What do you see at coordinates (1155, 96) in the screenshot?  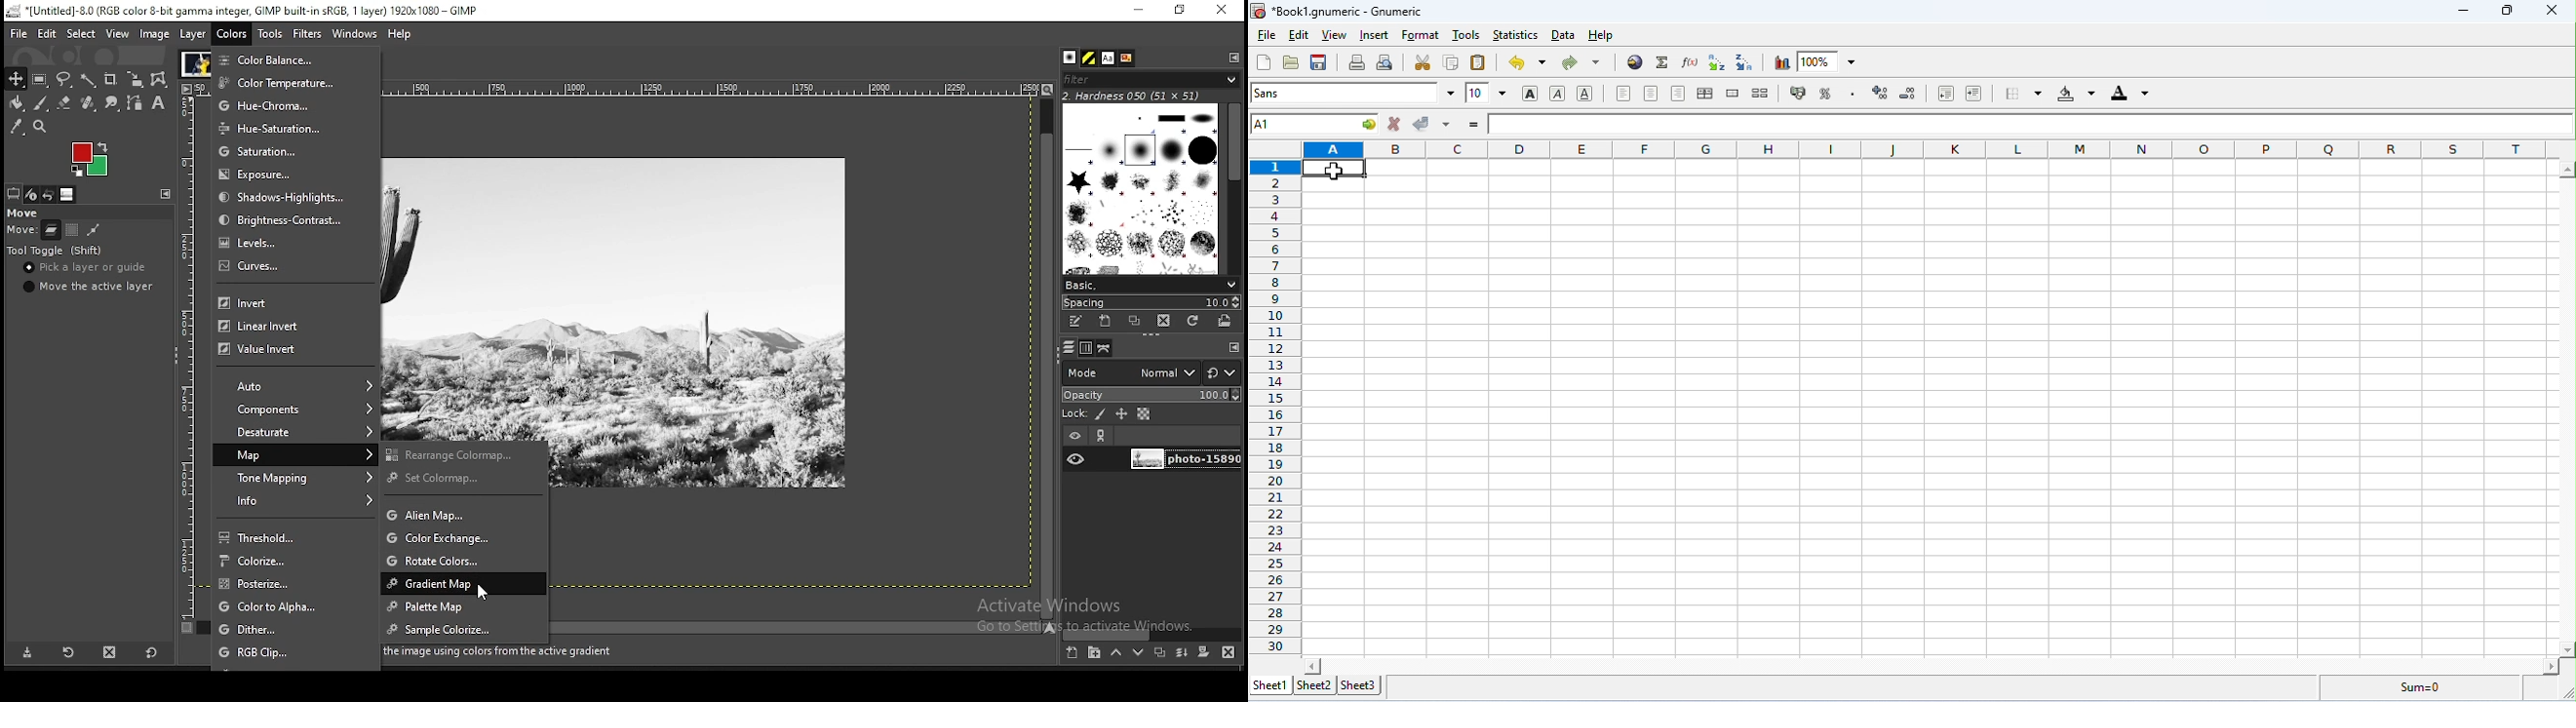 I see `hardness 050` at bounding box center [1155, 96].